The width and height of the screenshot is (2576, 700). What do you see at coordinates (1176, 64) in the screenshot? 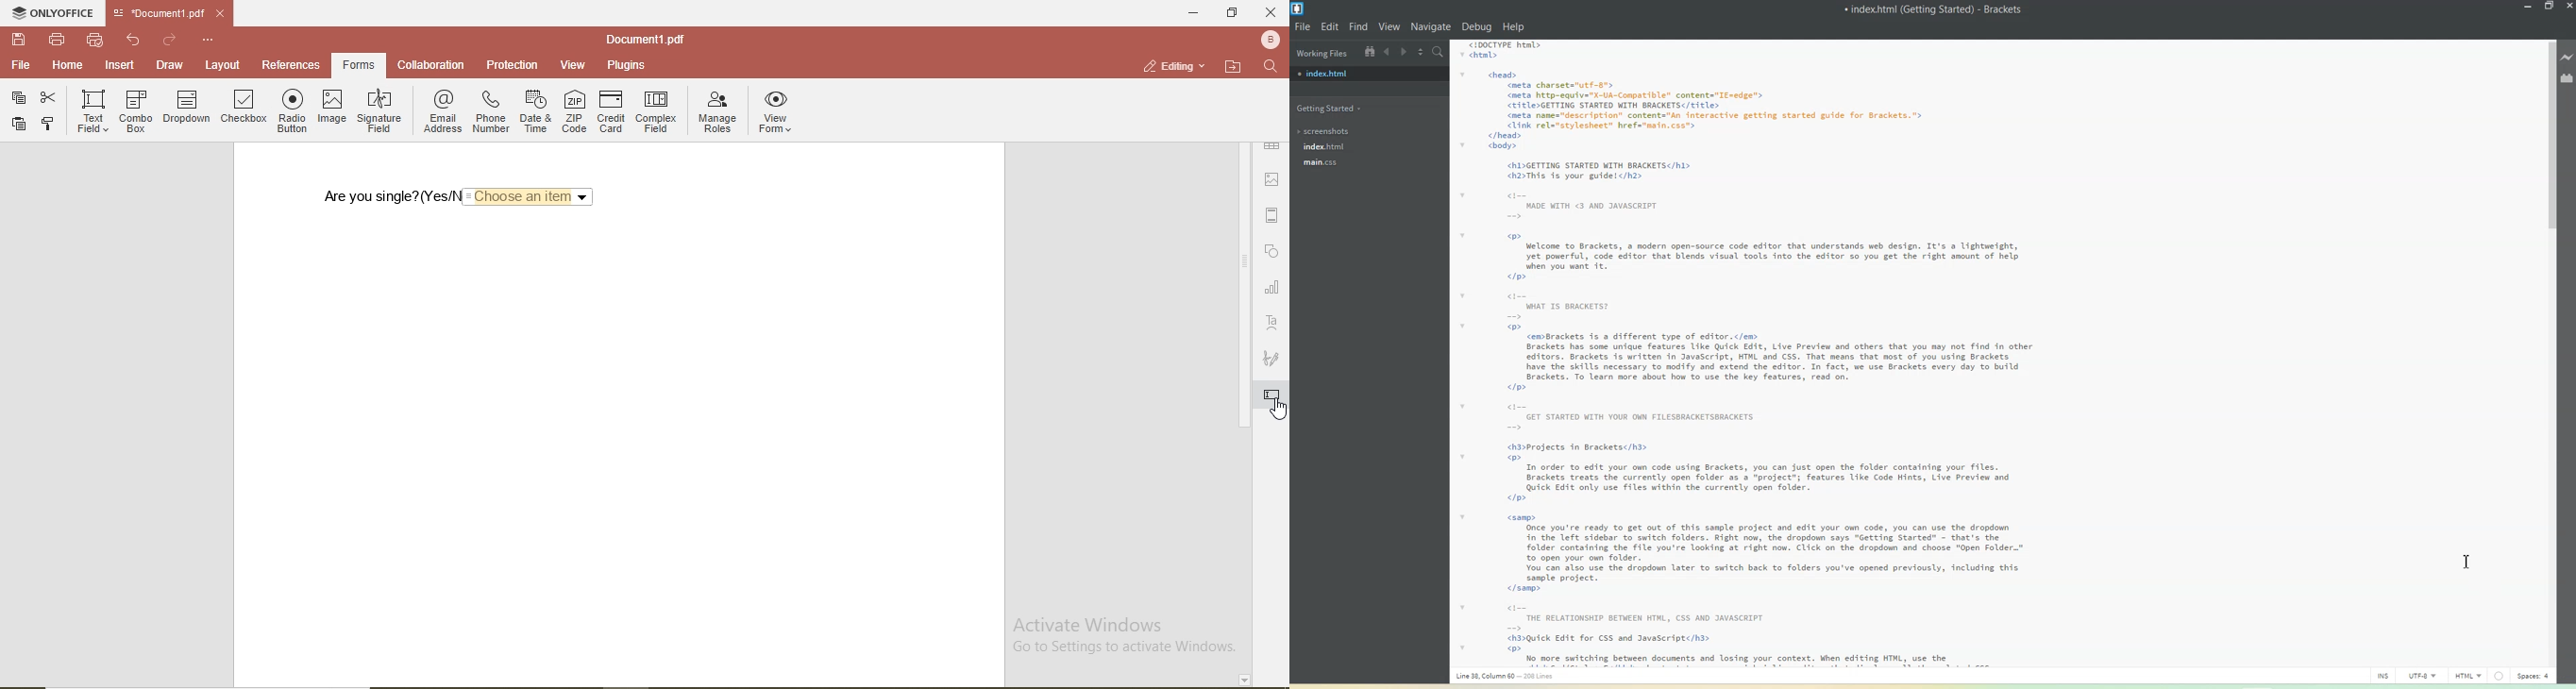
I see `editing` at bounding box center [1176, 64].